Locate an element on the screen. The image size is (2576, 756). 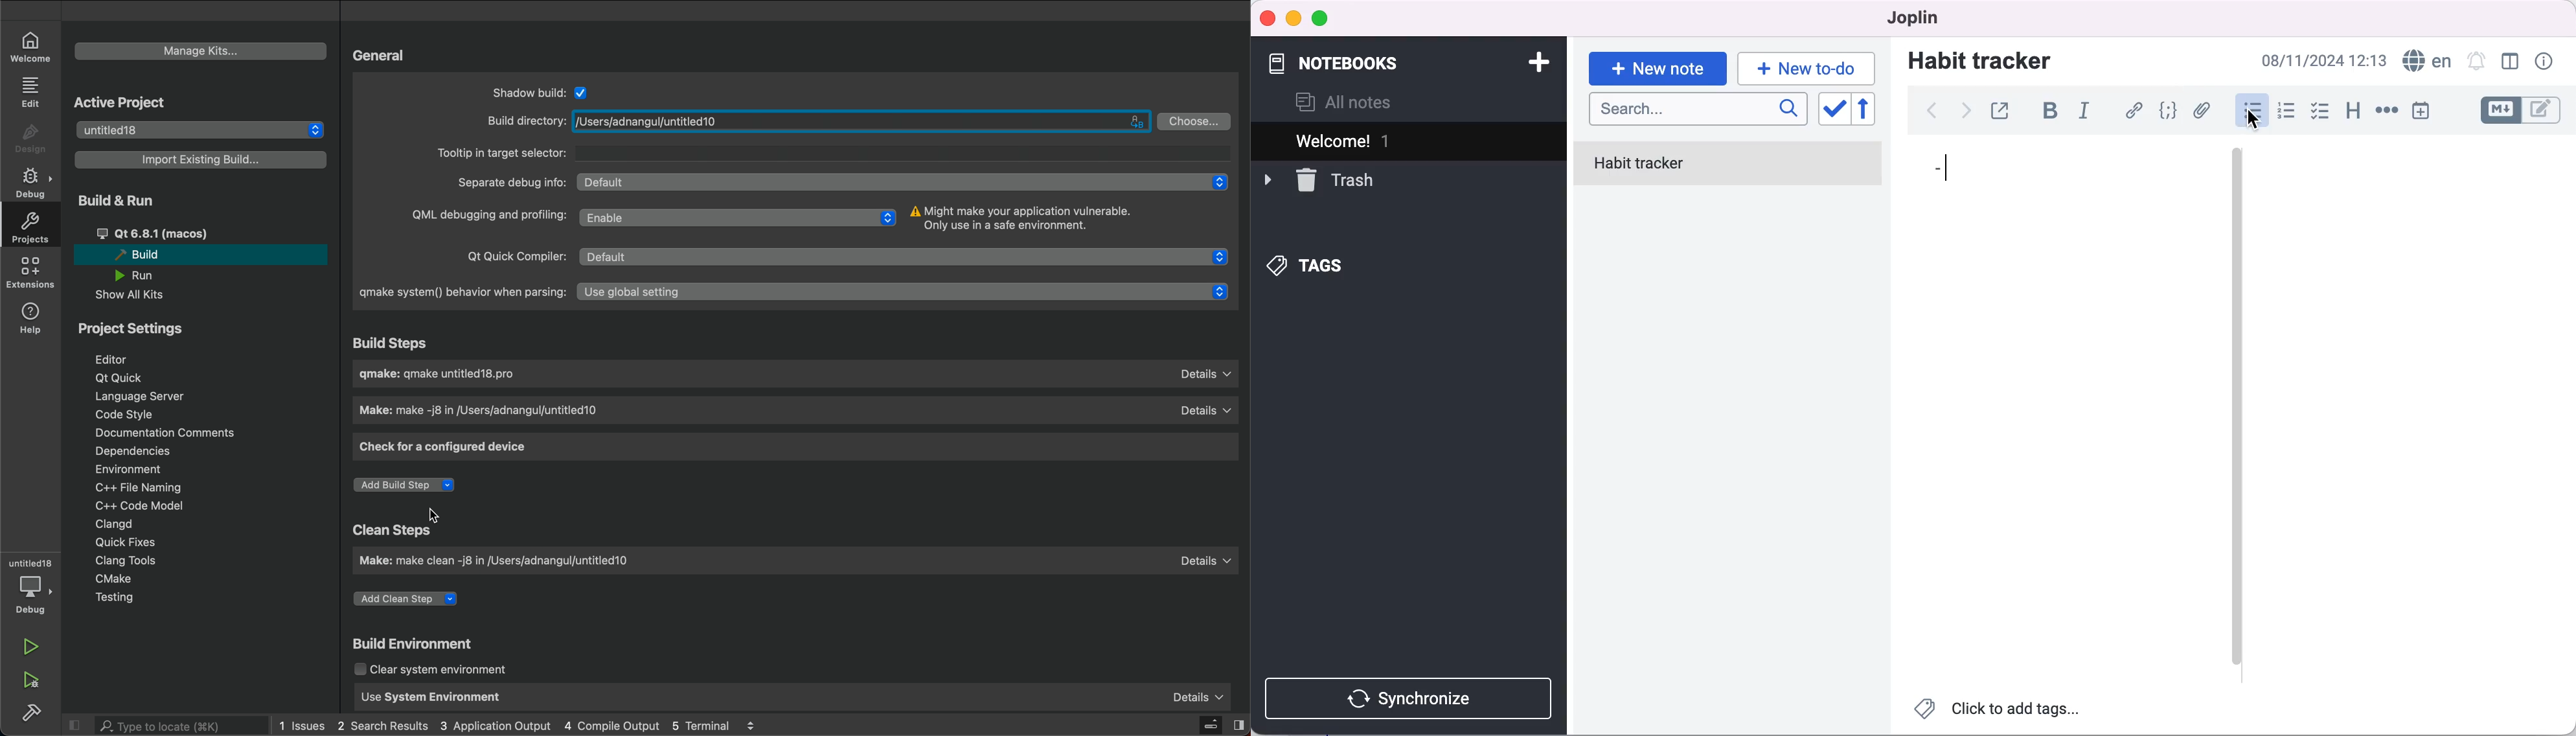
Testing is located at coordinates (113, 599).